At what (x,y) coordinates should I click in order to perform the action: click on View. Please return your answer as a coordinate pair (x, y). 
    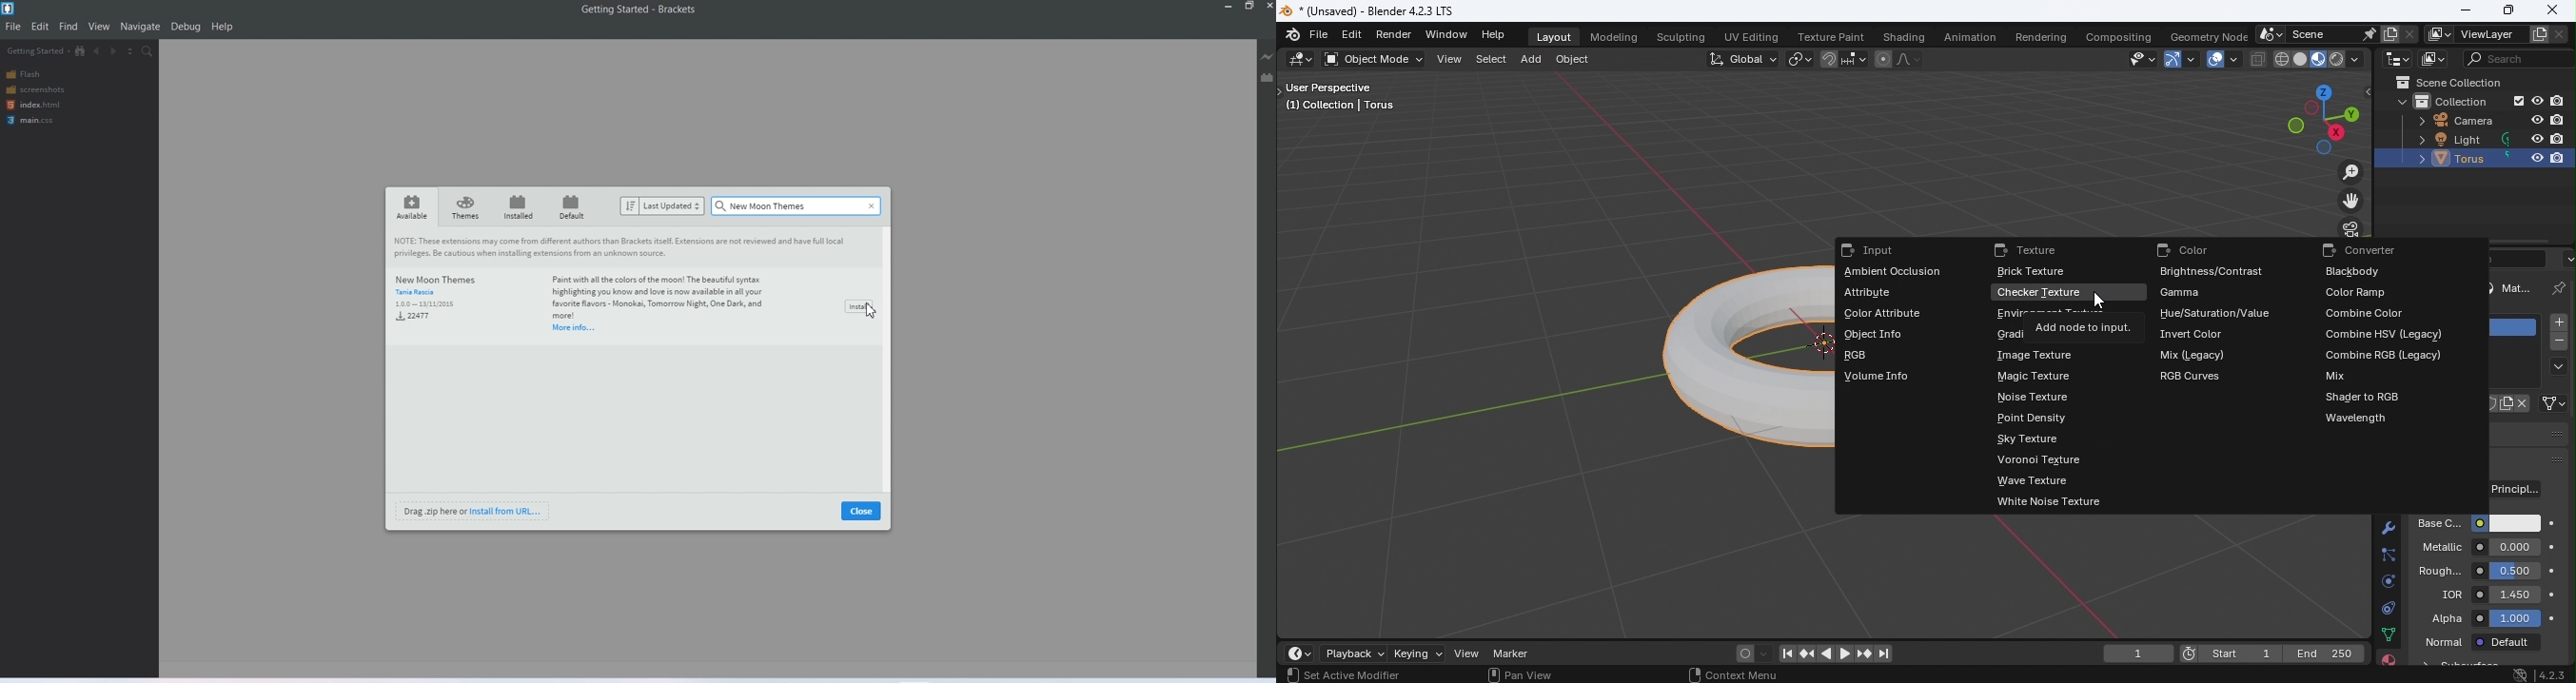
    Looking at the image, I should click on (99, 27).